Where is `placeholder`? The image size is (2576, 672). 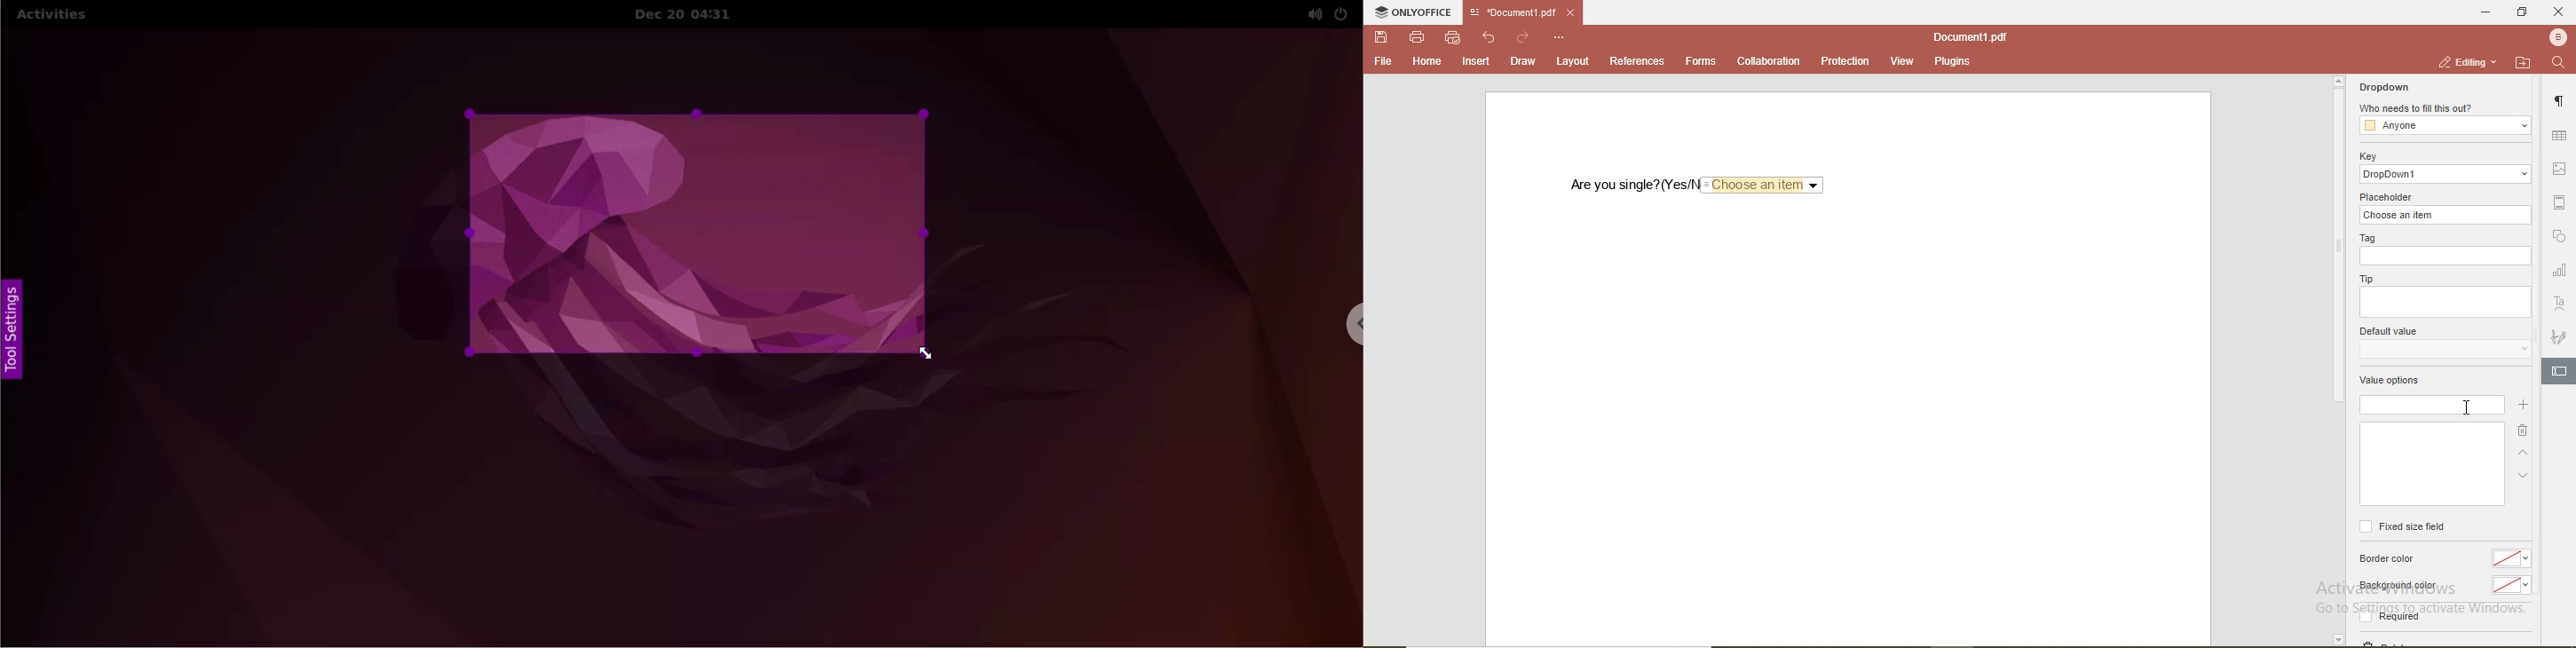 placeholder is located at coordinates (2385, 195).